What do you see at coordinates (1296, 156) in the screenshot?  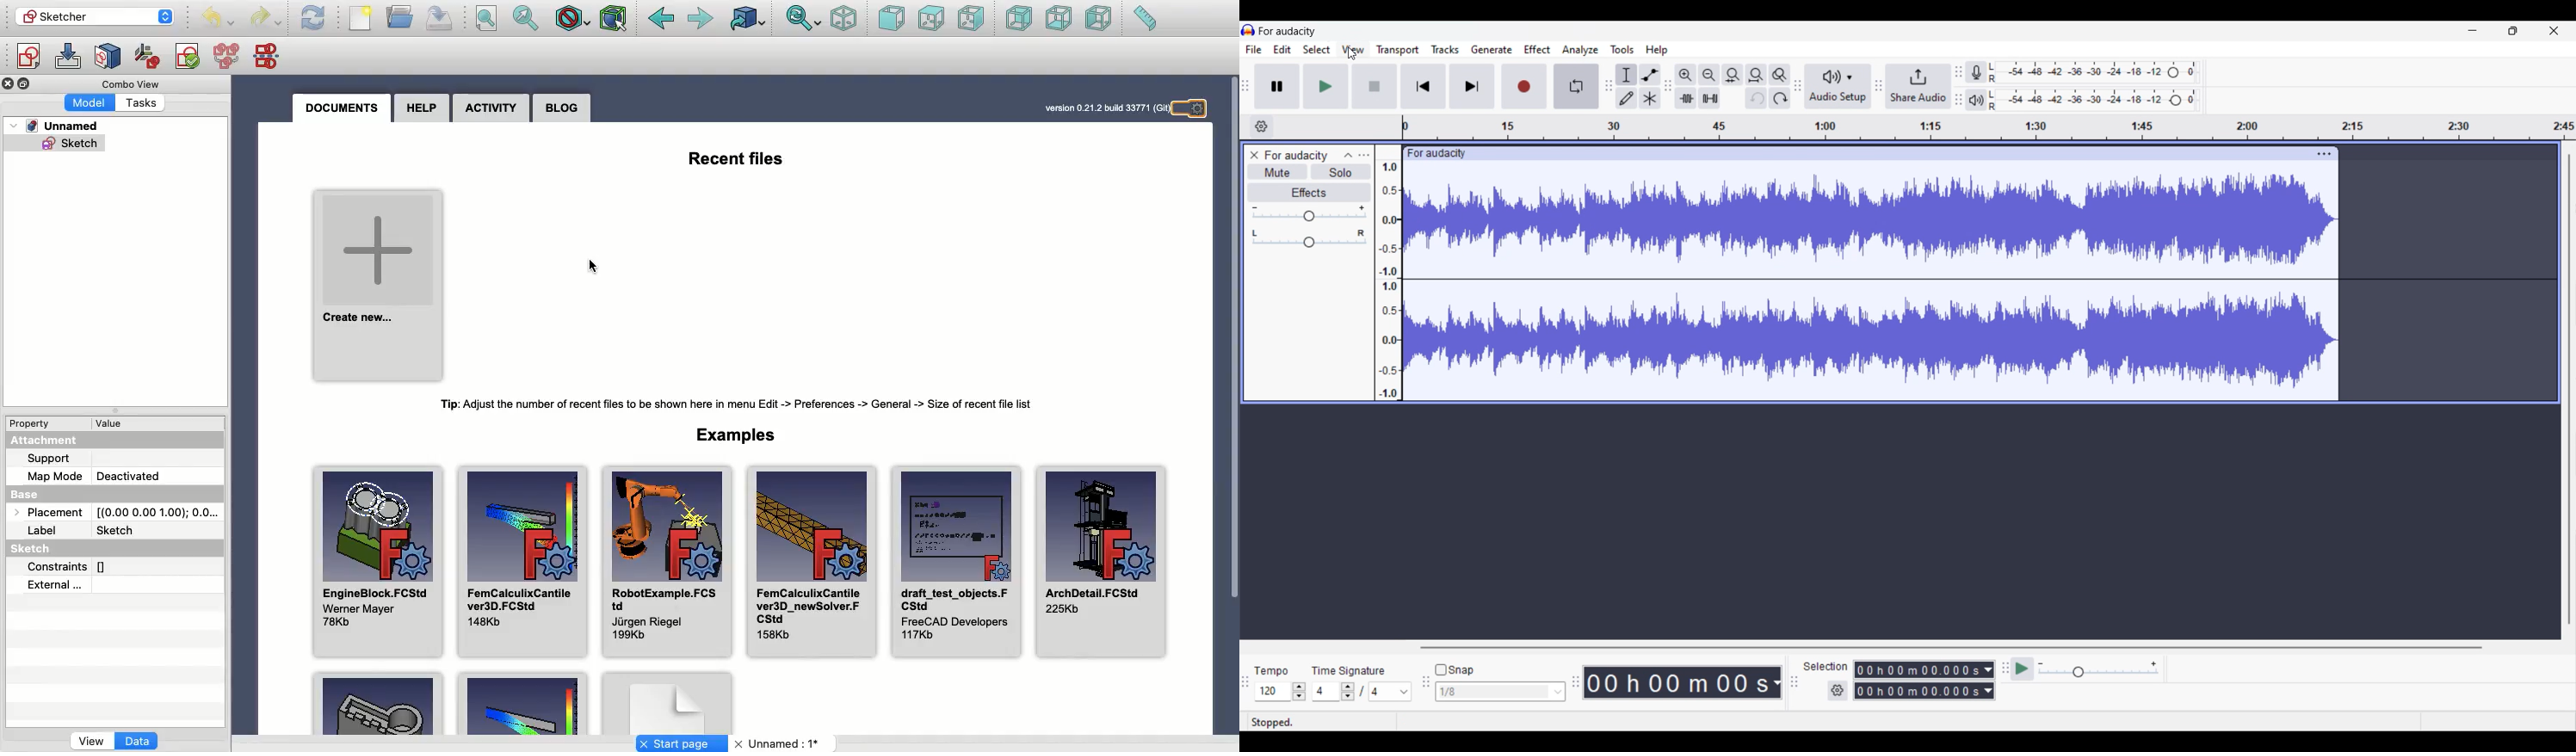 I see `for audacity` at bounding box center [1296, 156].